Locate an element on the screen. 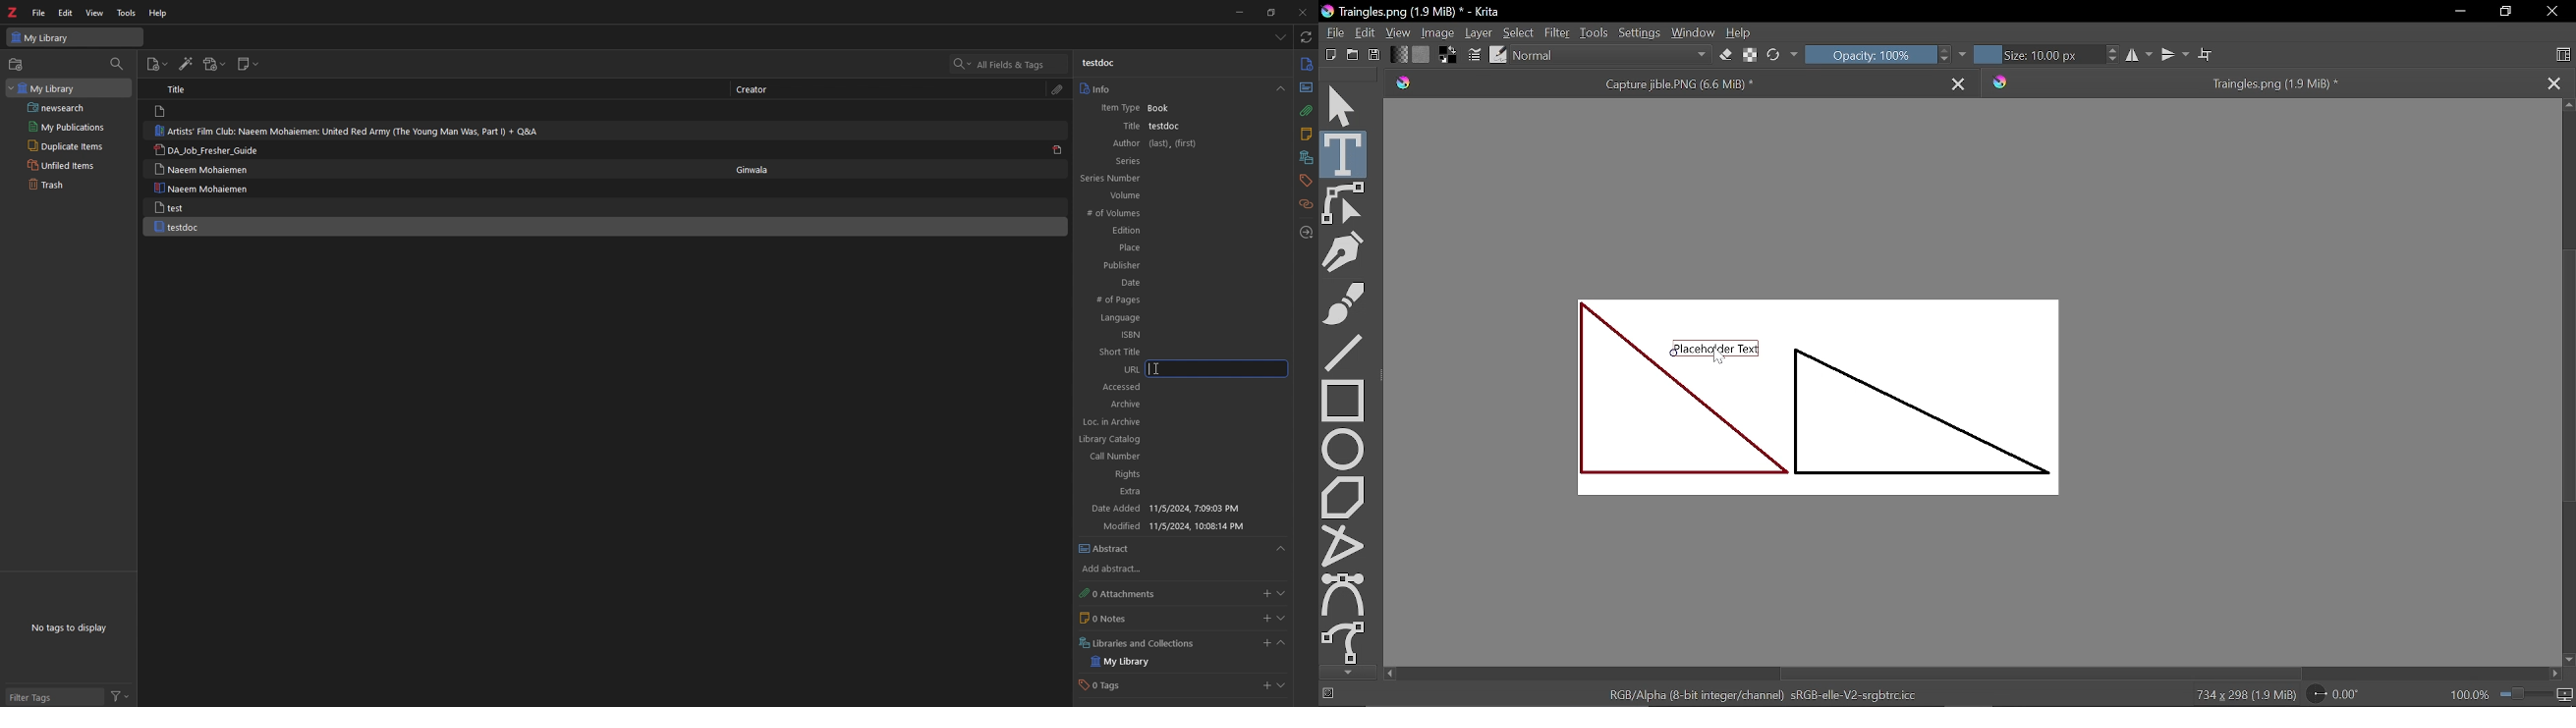  abstract is located at coordinates (1304, 88).